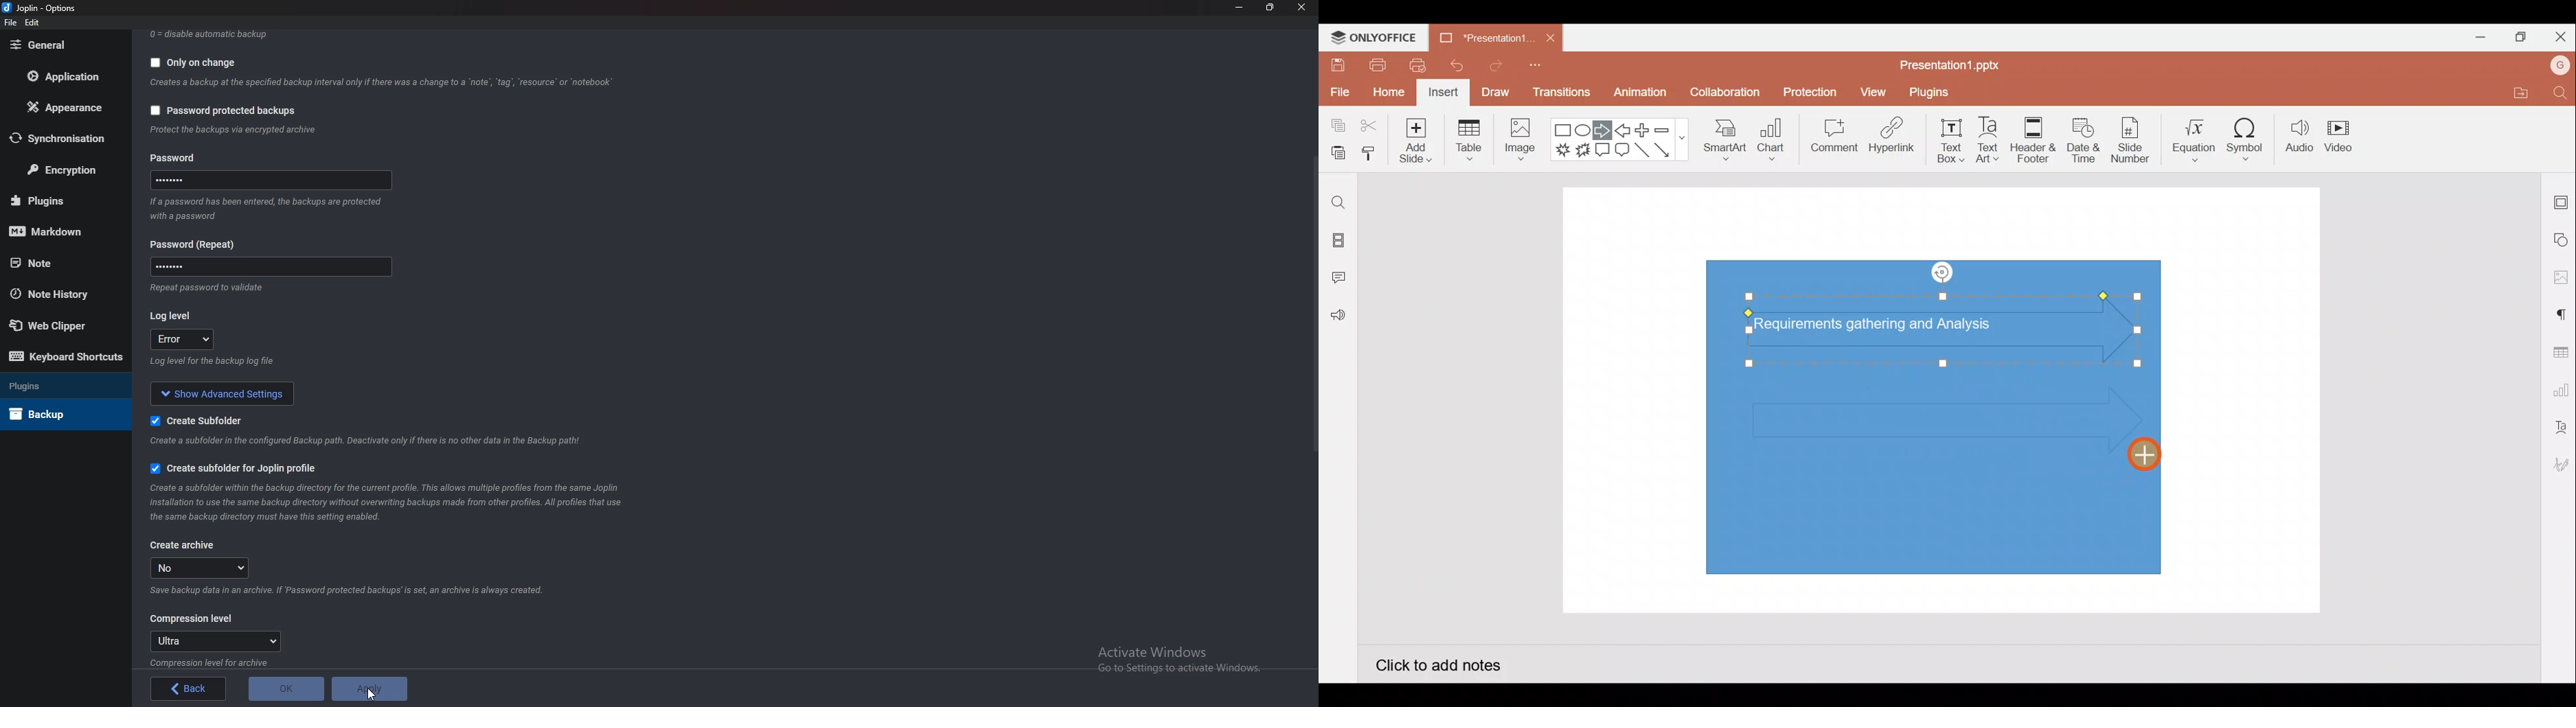 Image resolution: width=2576 pixels, height=728 pixels. I want to click on Signature settings, so click(2559, 466).